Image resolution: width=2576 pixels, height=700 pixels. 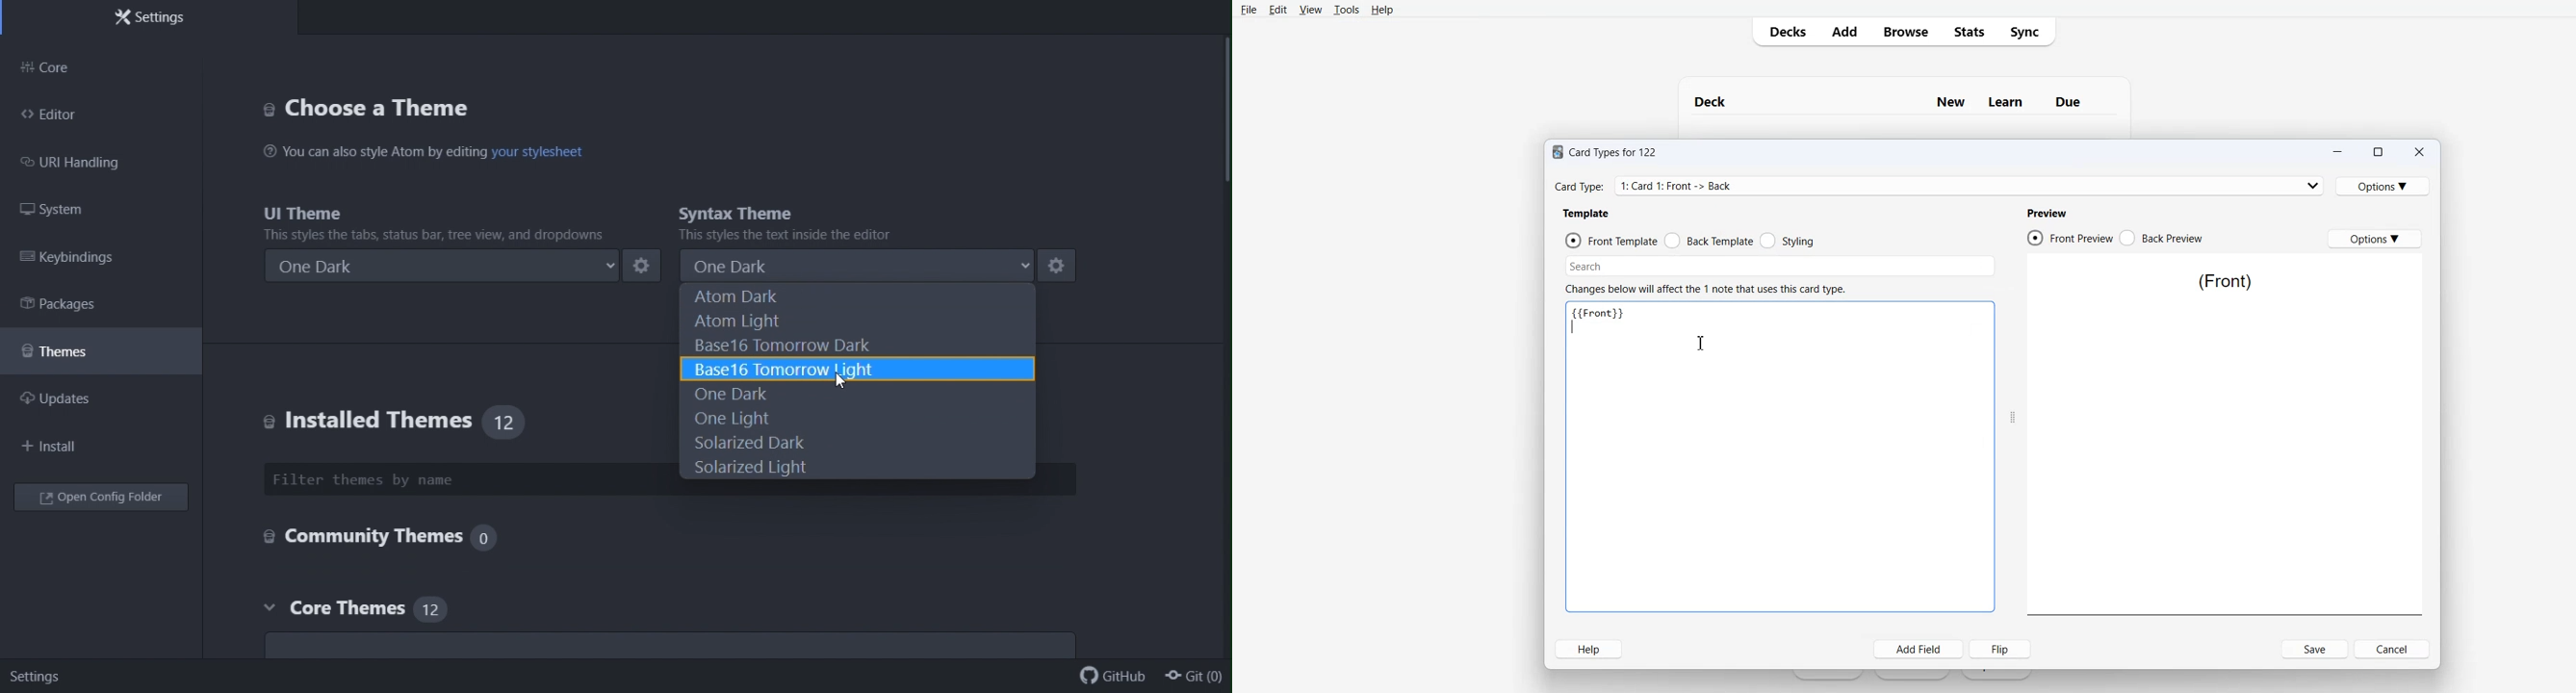 I want to click on Help, so click(x=1589, y=649).